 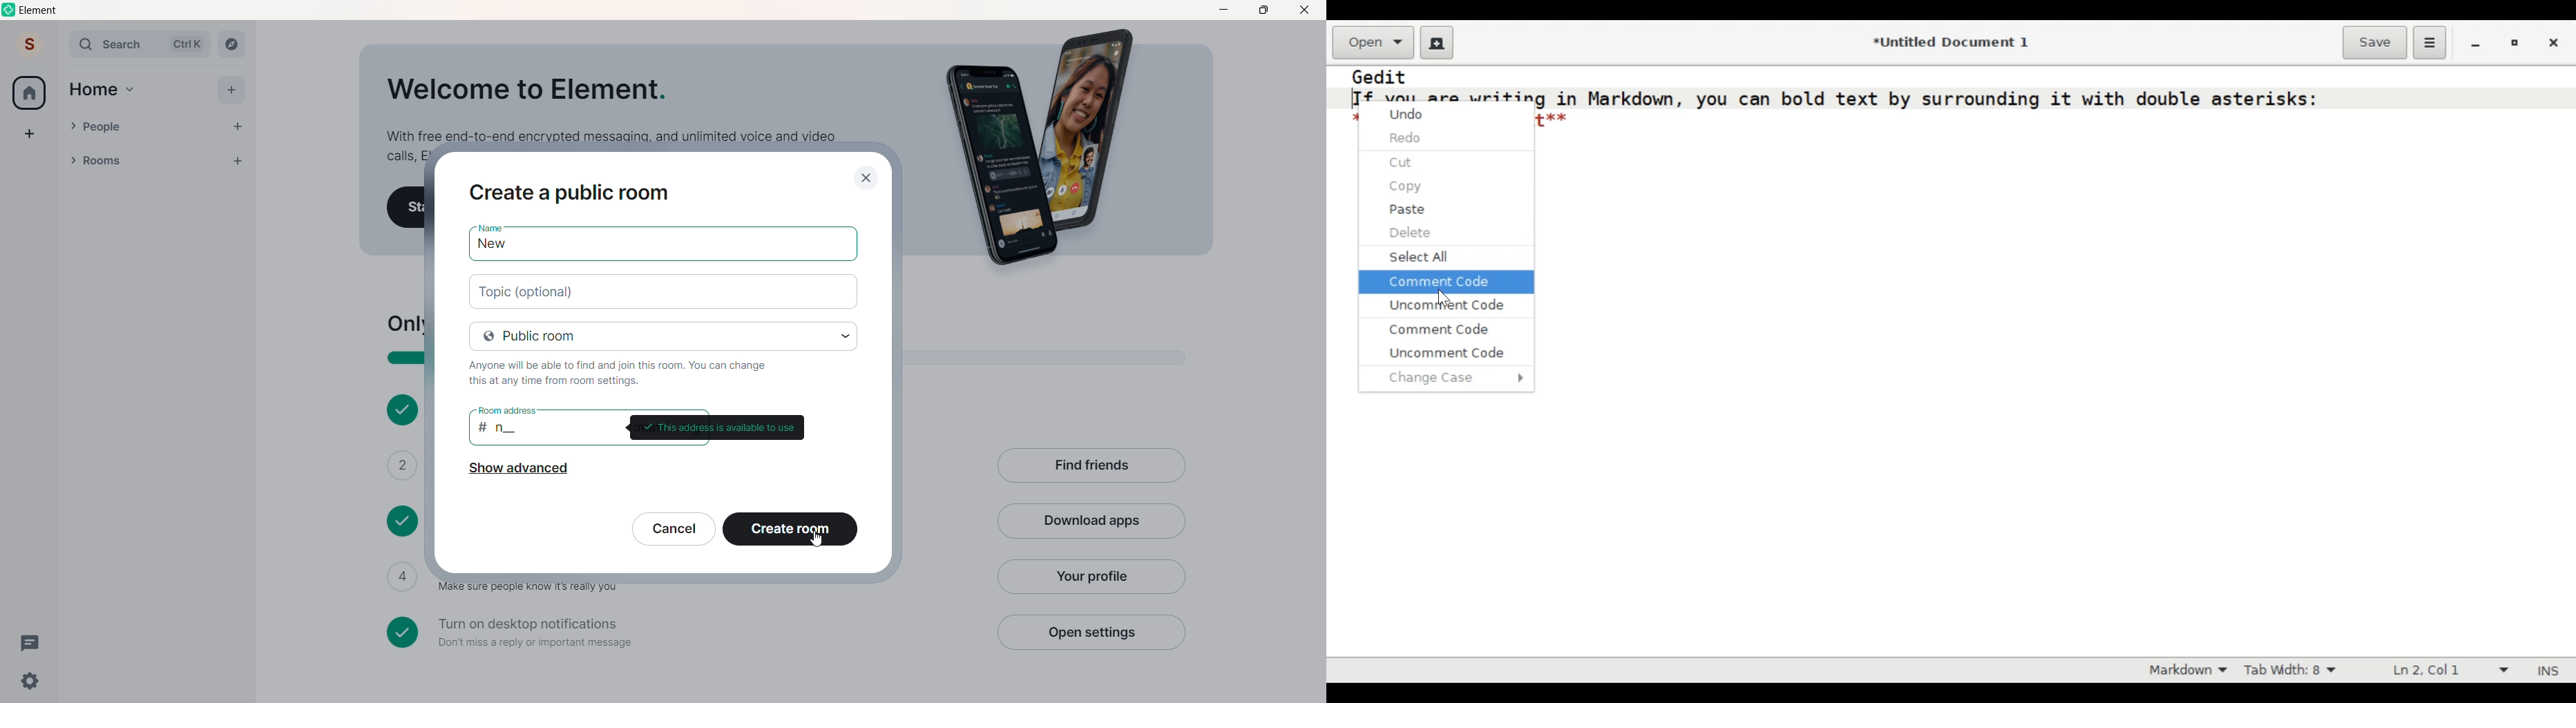 What do you see at coordinates (1091, 467) in the screenshot?
I see `Find Friends` at bounding box center [1091, 467].